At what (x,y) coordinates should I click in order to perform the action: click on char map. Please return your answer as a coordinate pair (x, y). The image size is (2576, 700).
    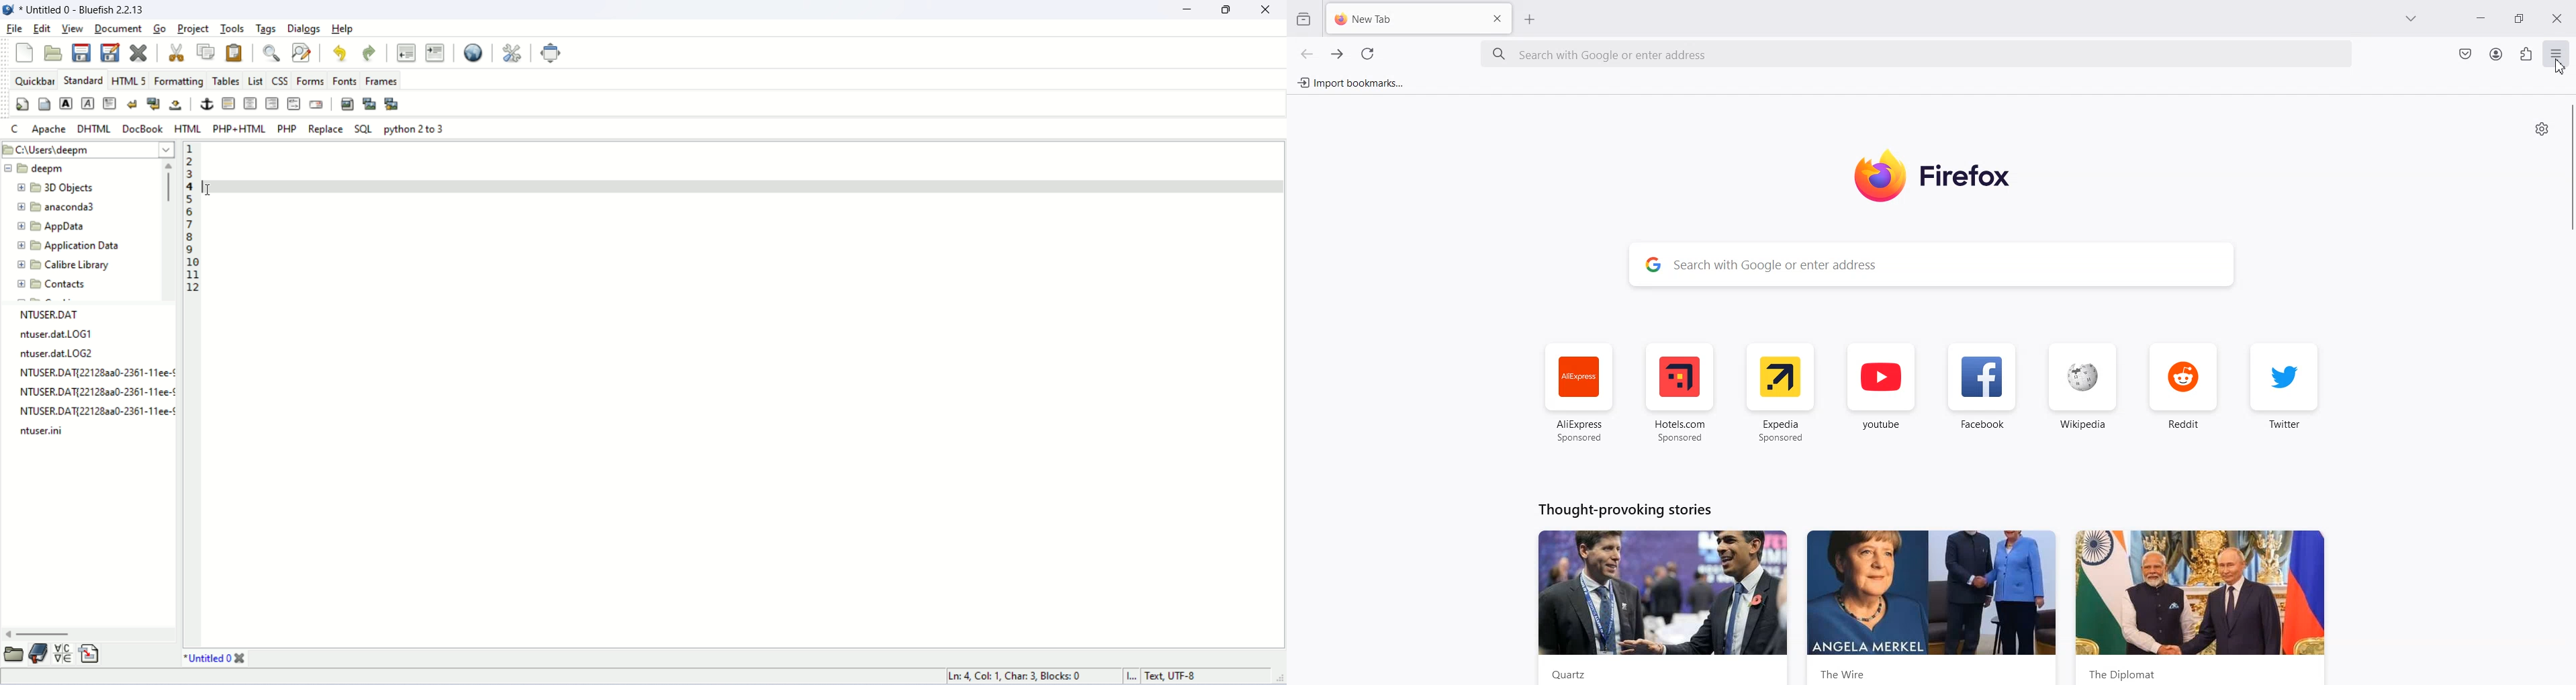
    Looking at the image, I should click on (64, 656).